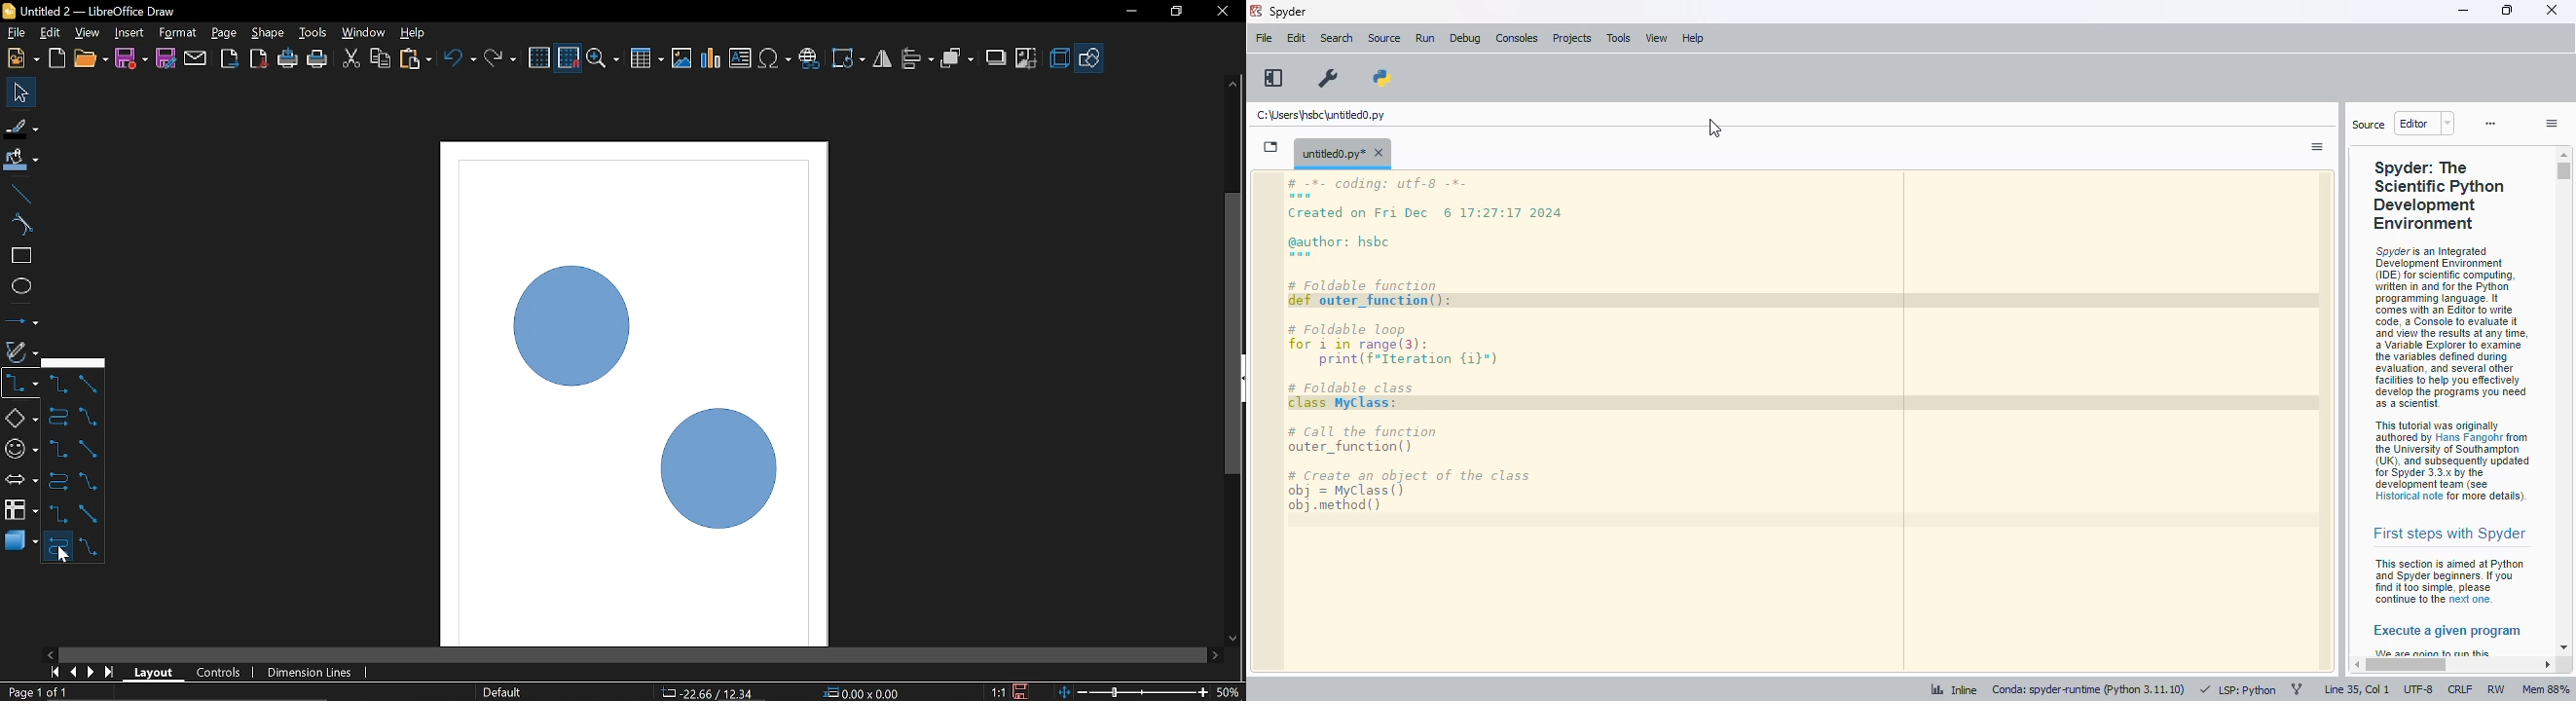 Image resolution: width=2576 pixels, height=728 pixels. I want to click on help viewer, so click(2453, 401).